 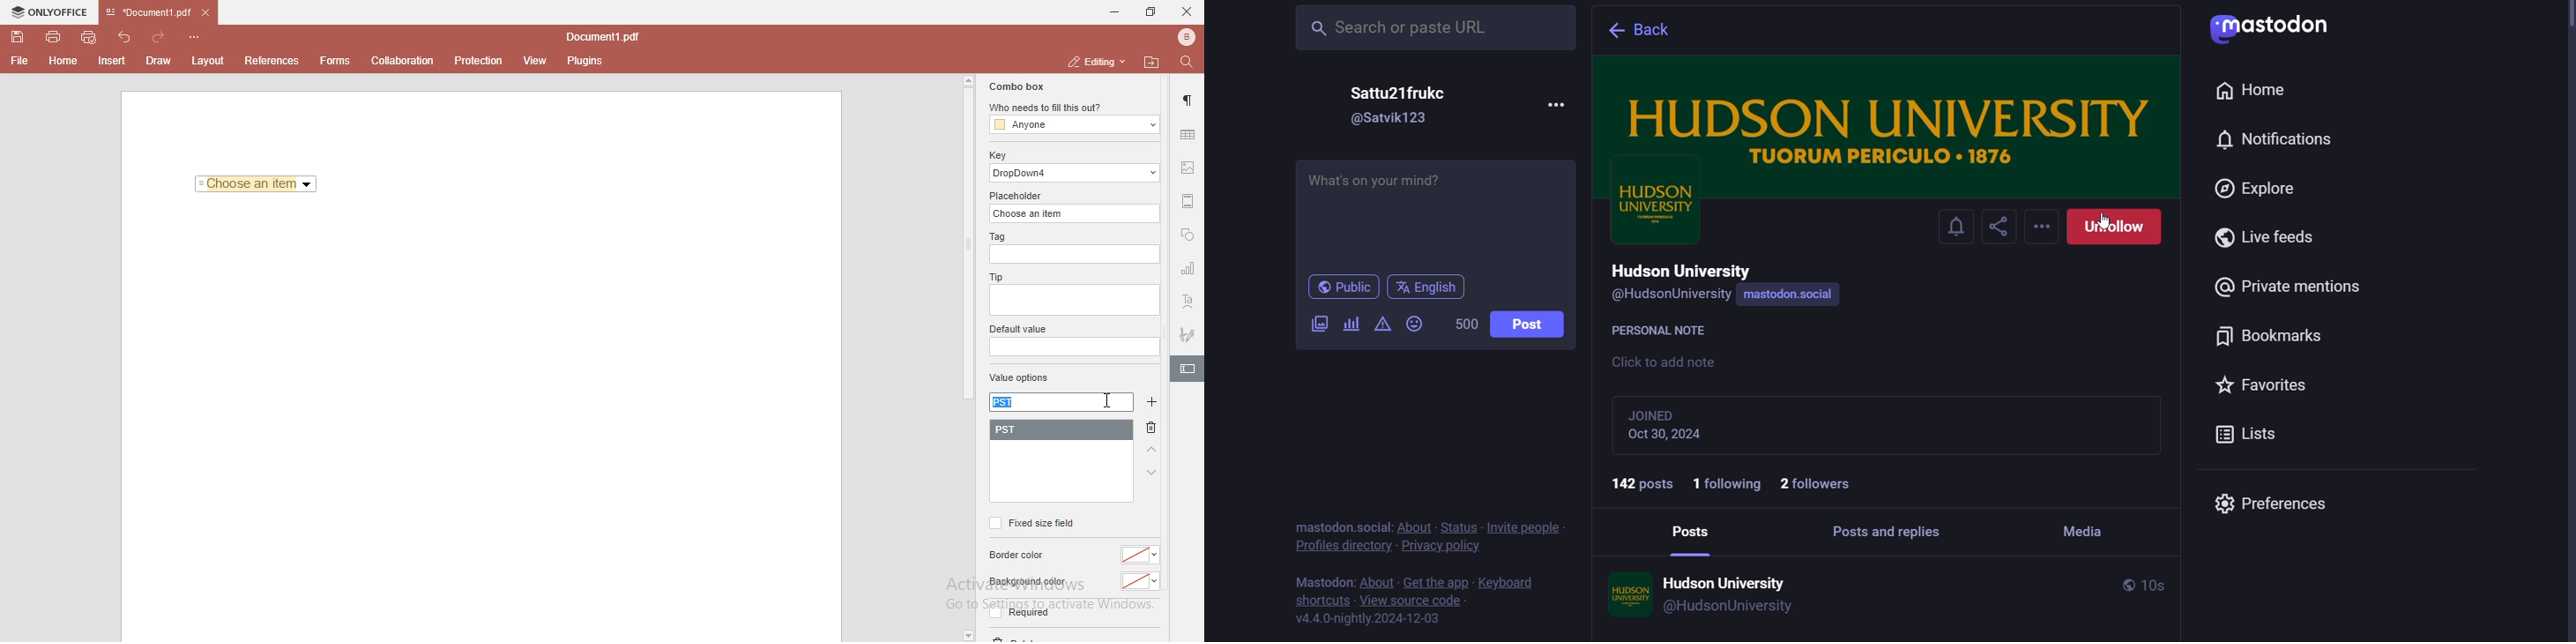 What do you see at coordinates (1342, 545) in the screenshot?
I see `profiles directory` at bounding box center [1342, 545].